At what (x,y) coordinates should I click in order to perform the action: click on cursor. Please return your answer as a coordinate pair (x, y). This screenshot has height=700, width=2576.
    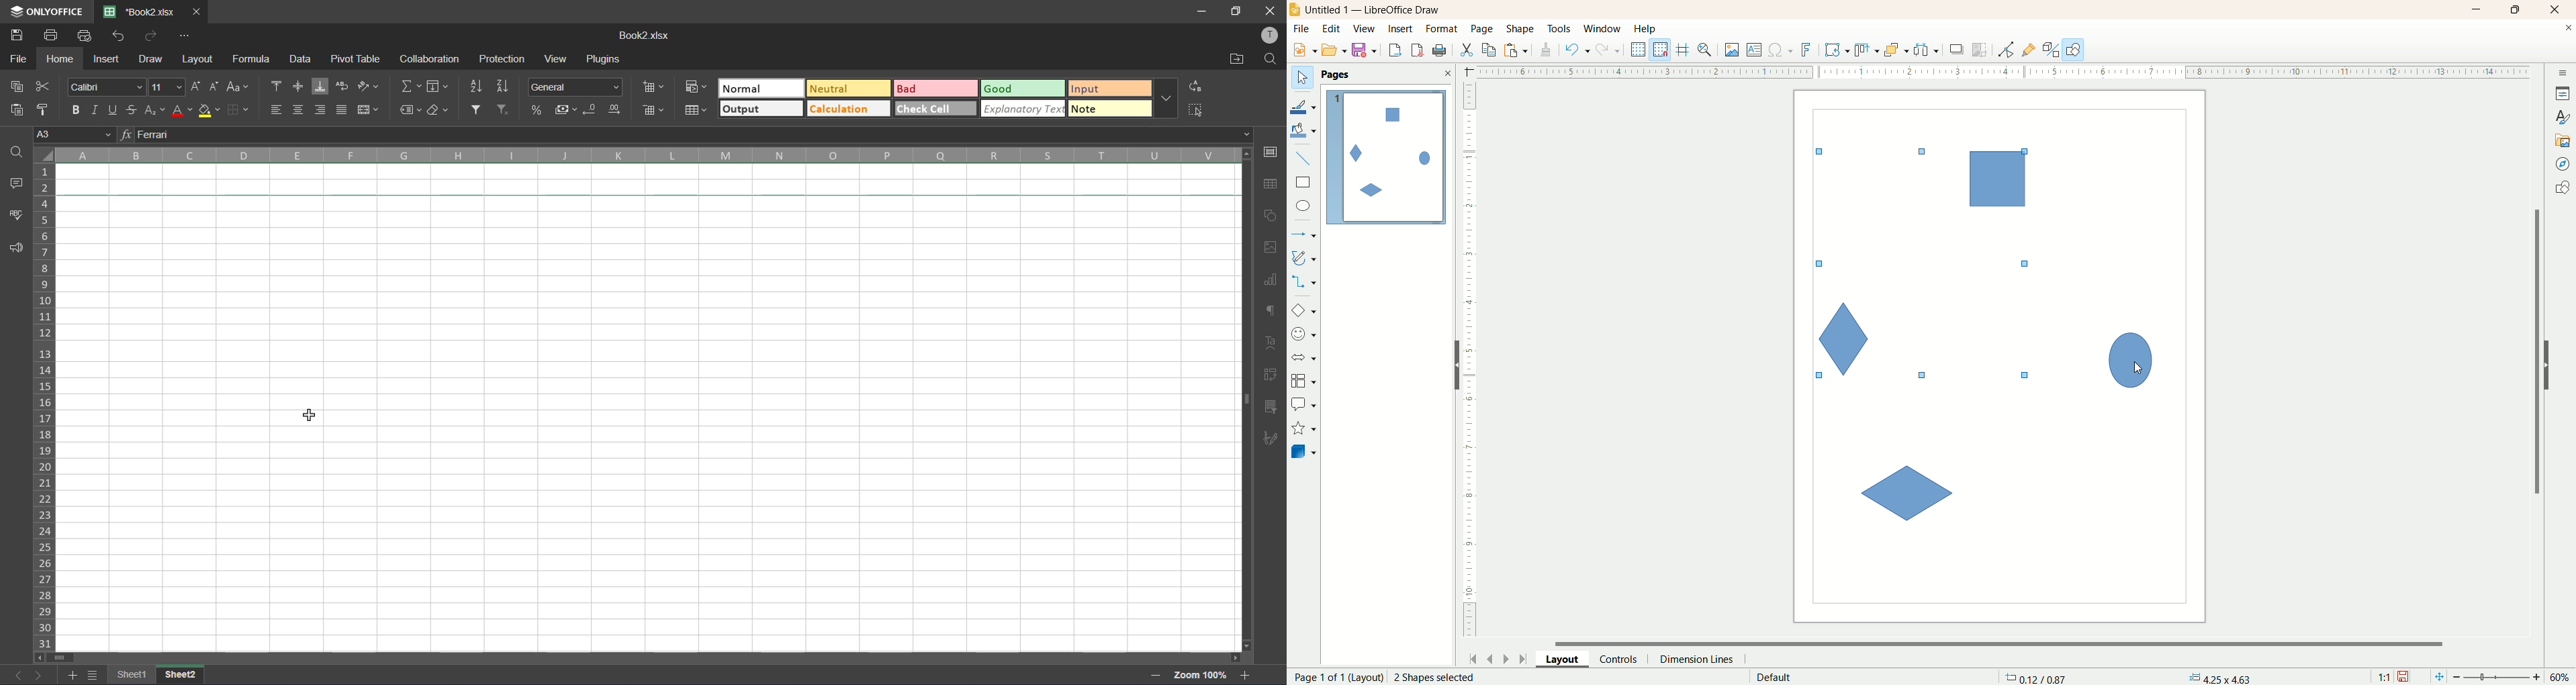
    Looking at the image, I should click on (2138, 370).